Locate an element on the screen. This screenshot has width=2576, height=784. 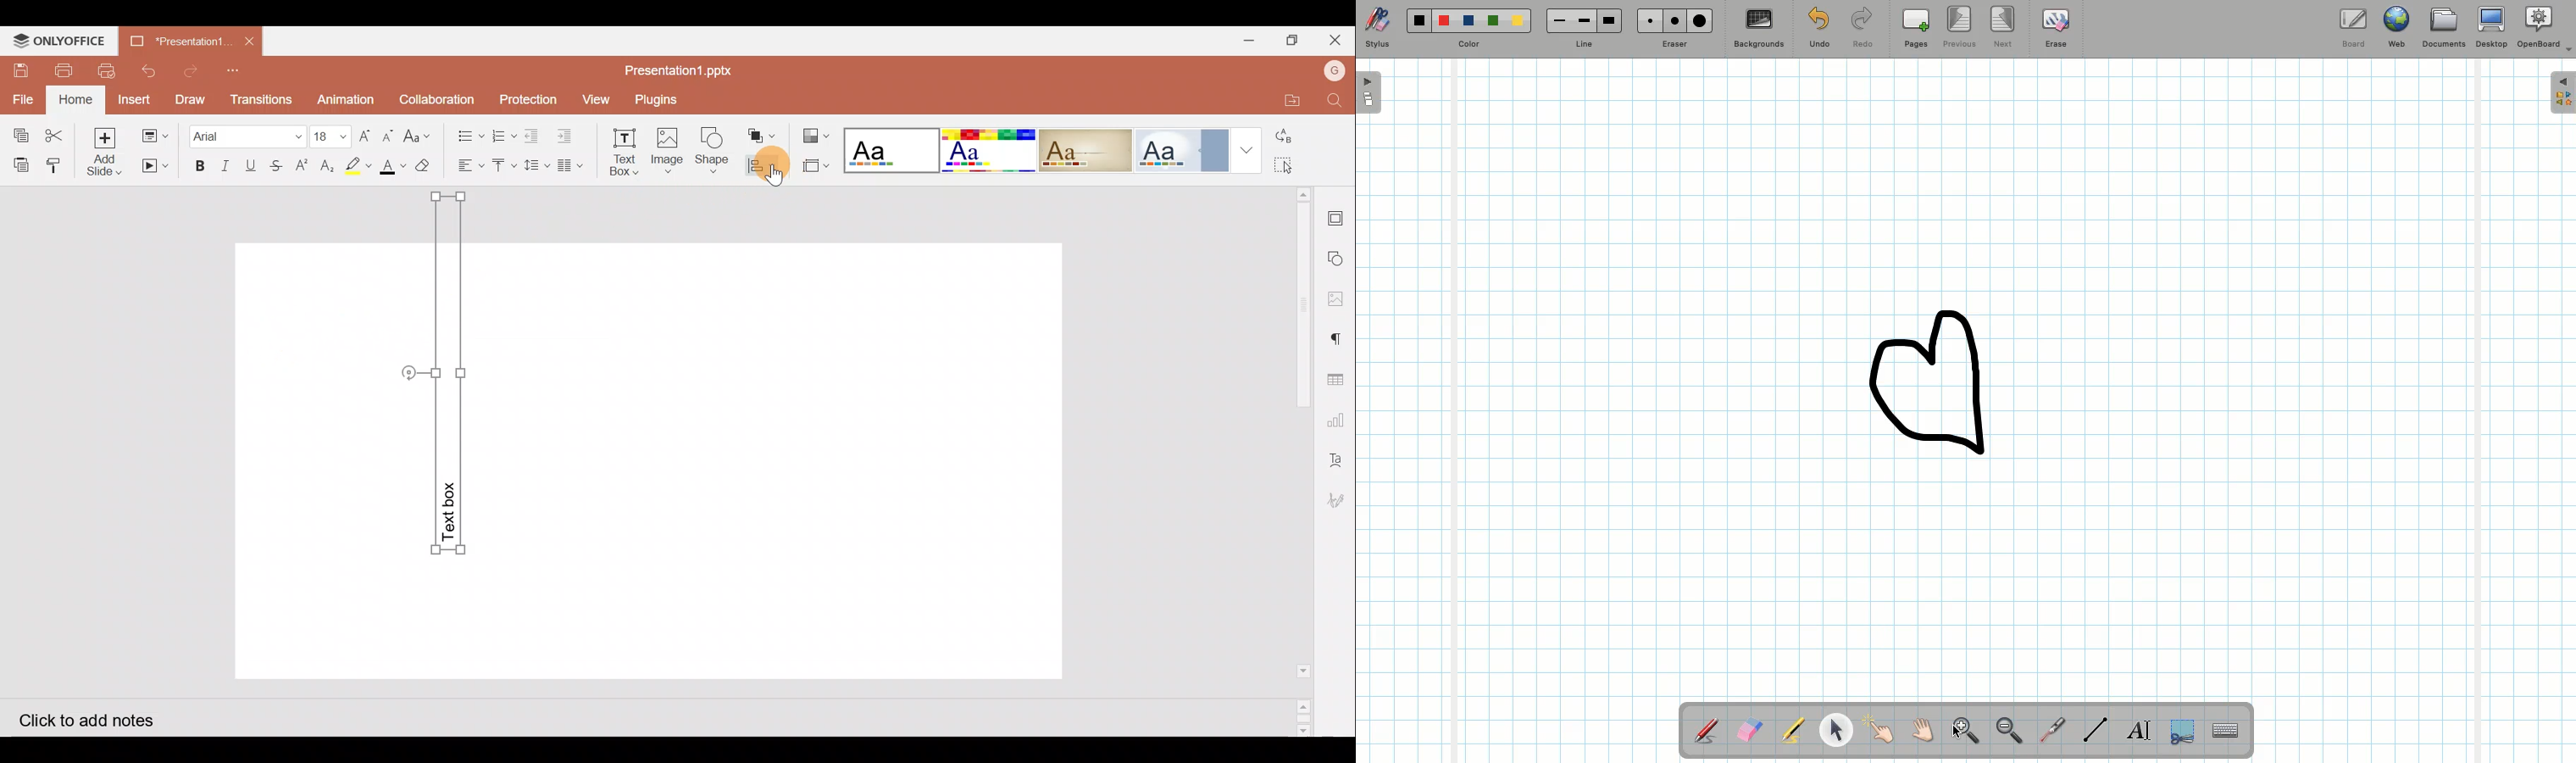
Change slide layout is located at coordinates (156, 134).